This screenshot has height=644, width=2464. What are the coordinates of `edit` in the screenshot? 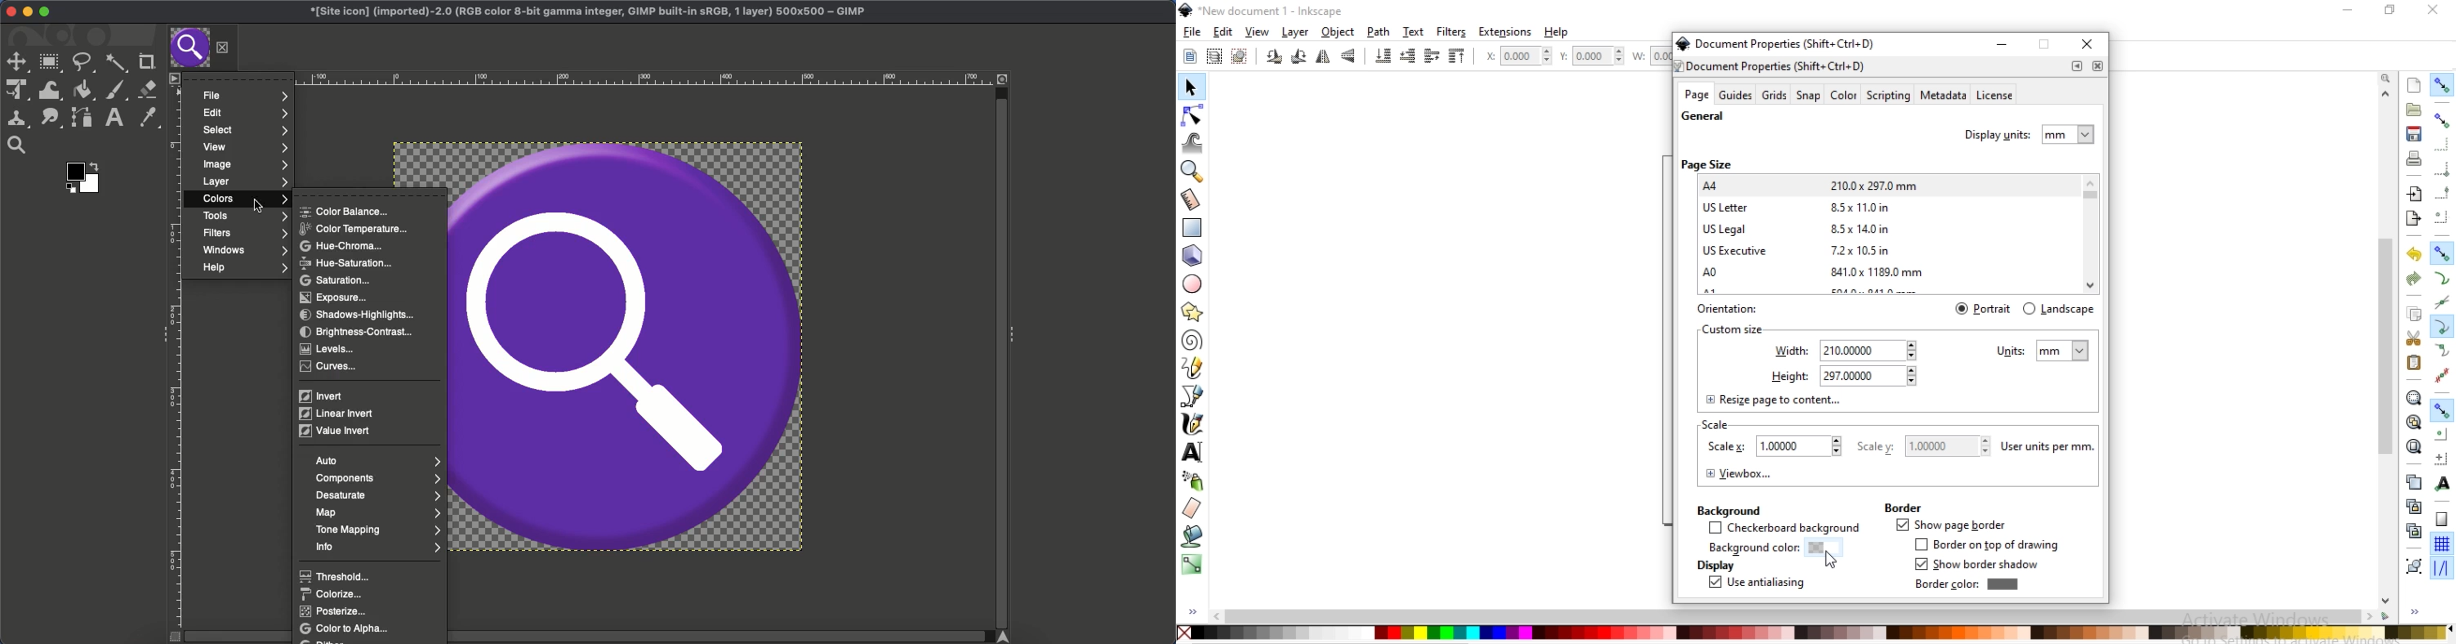 It's located at (1222, 32).